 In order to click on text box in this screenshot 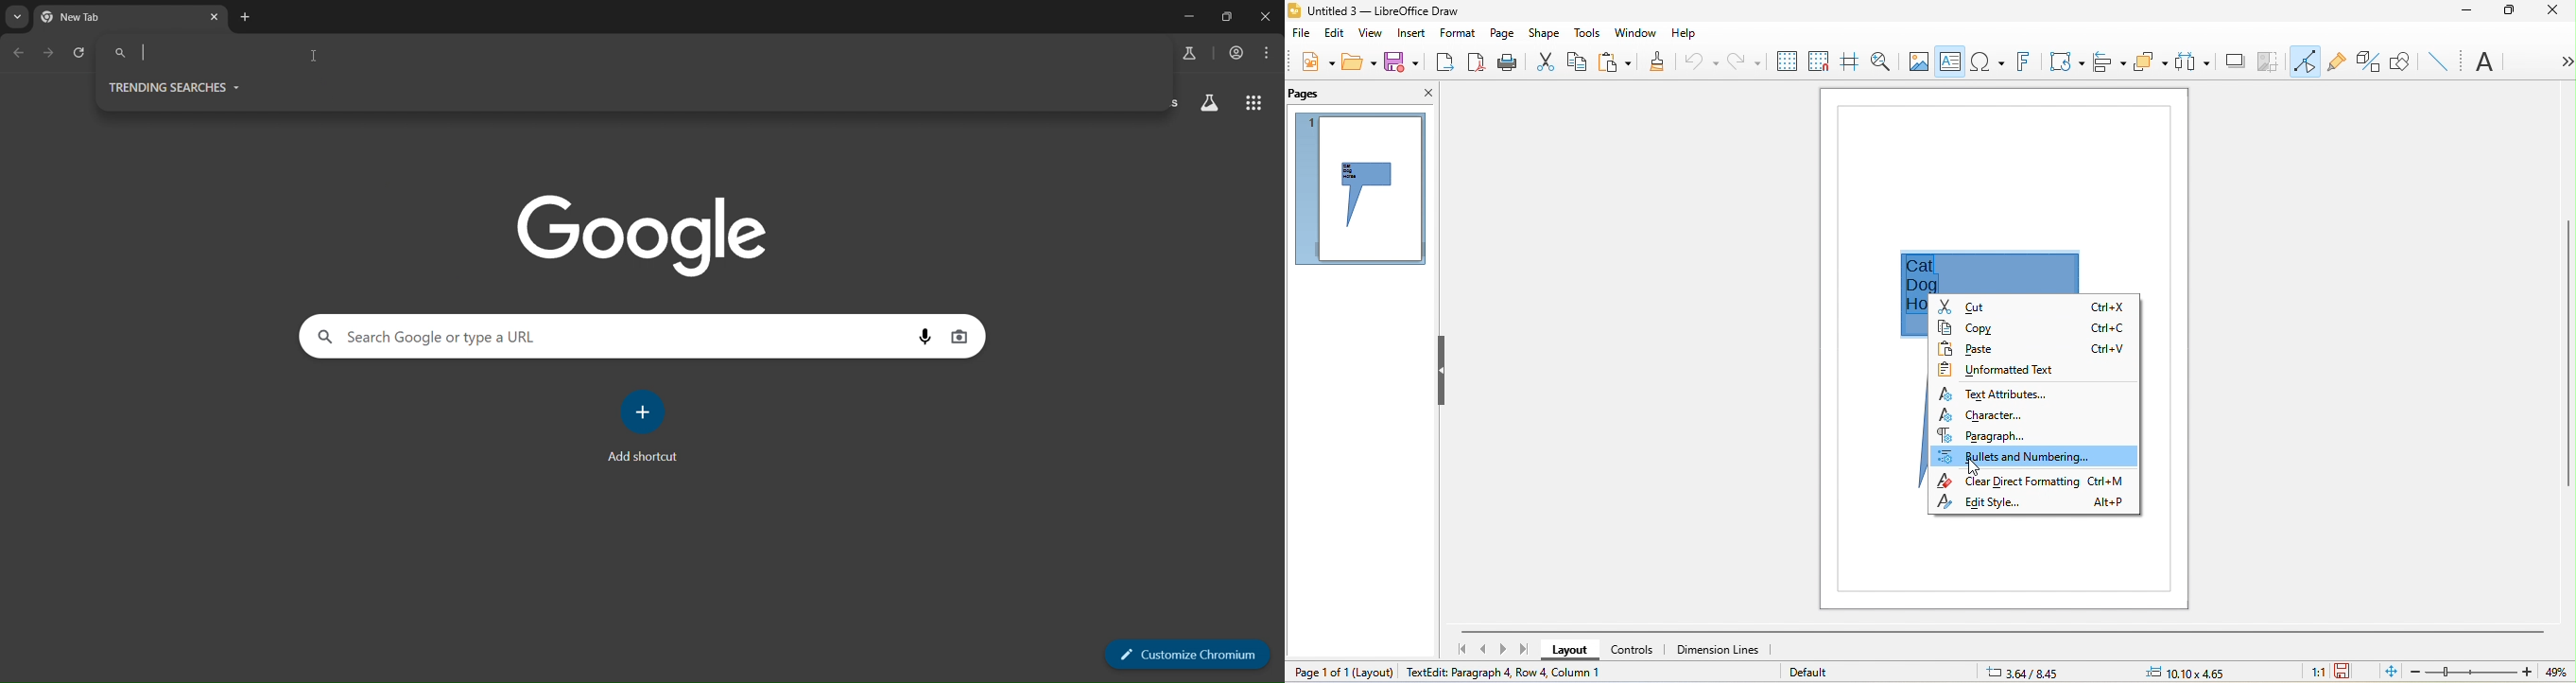, I will do `click(1950, 63)`.